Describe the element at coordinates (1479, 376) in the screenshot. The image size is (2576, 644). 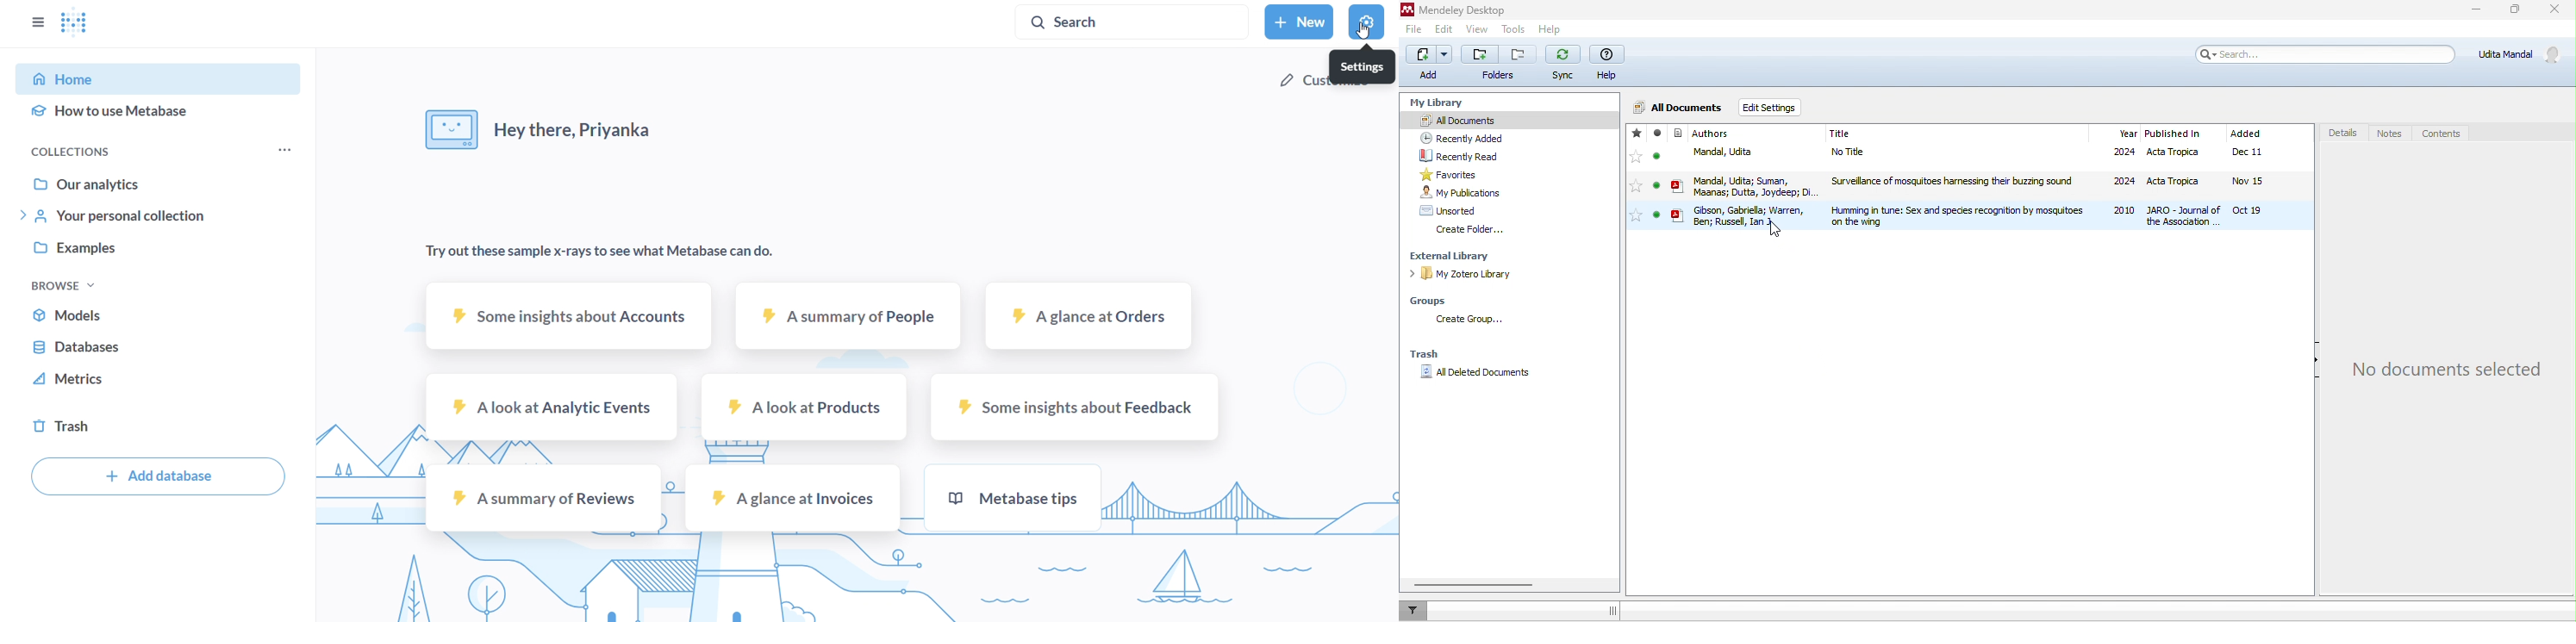
I see `all deleted documents` at that location.